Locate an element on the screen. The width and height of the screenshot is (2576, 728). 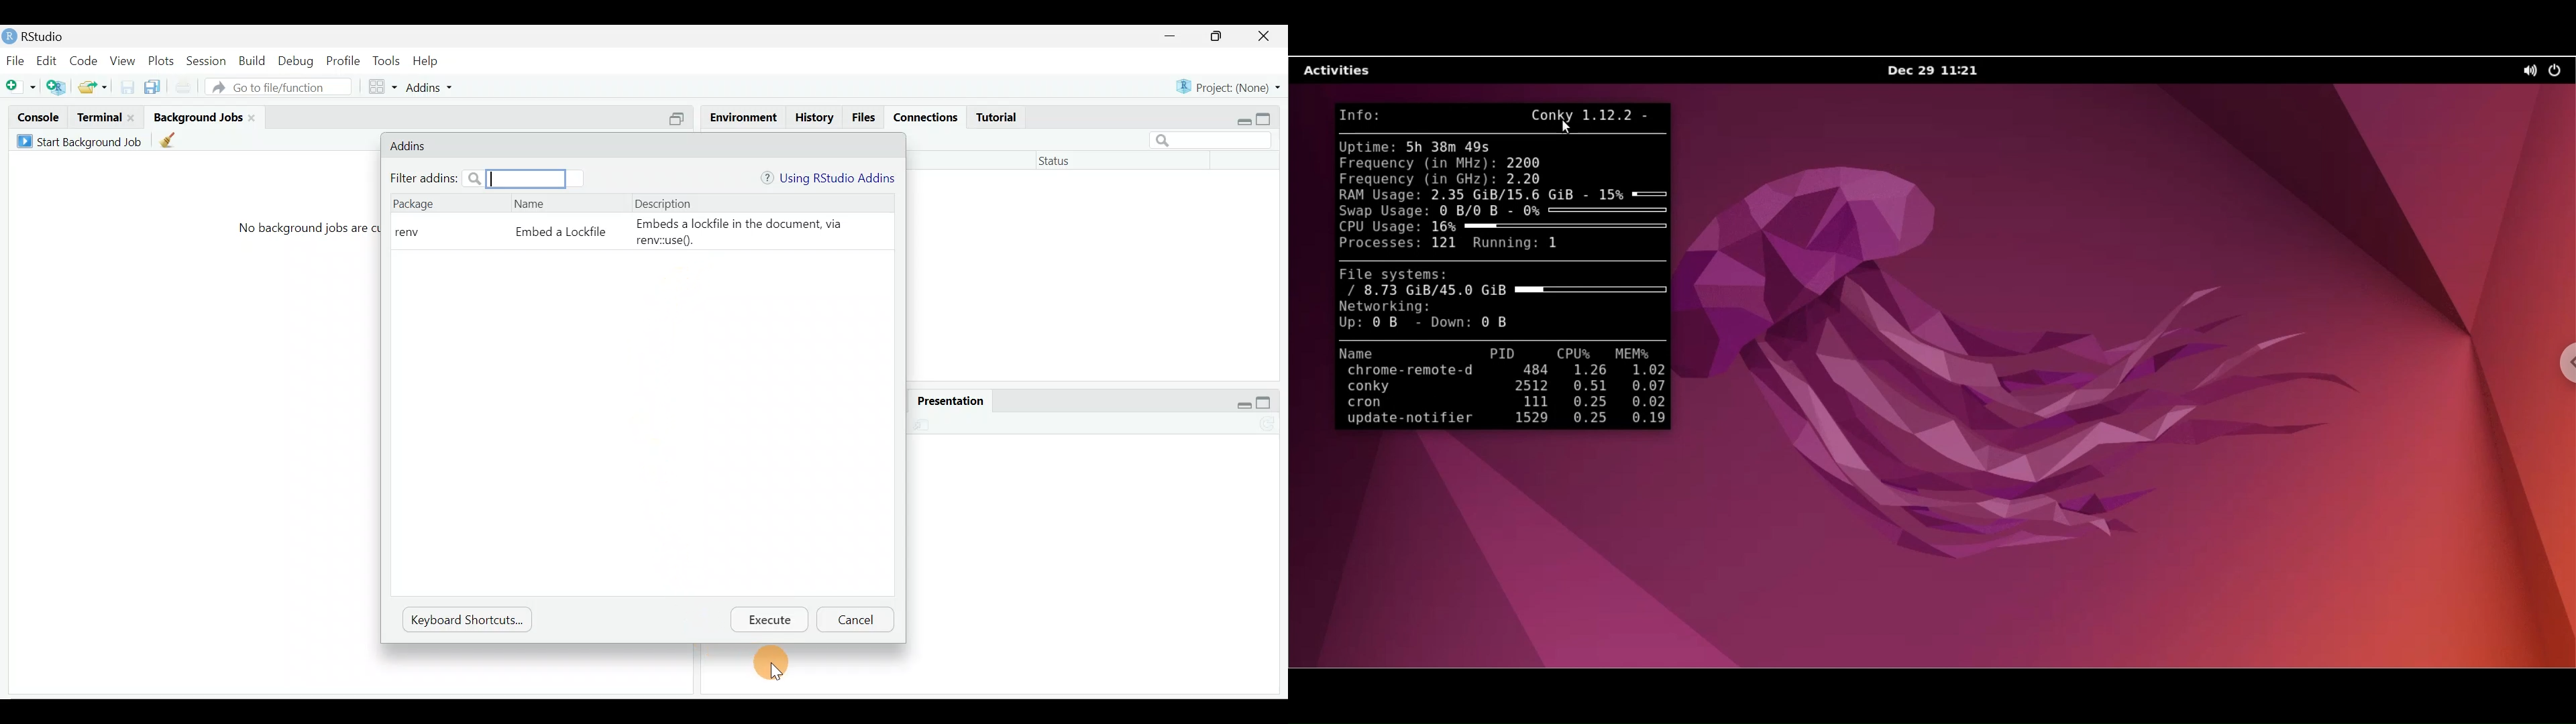
Code is located at coordinates (85, 62).